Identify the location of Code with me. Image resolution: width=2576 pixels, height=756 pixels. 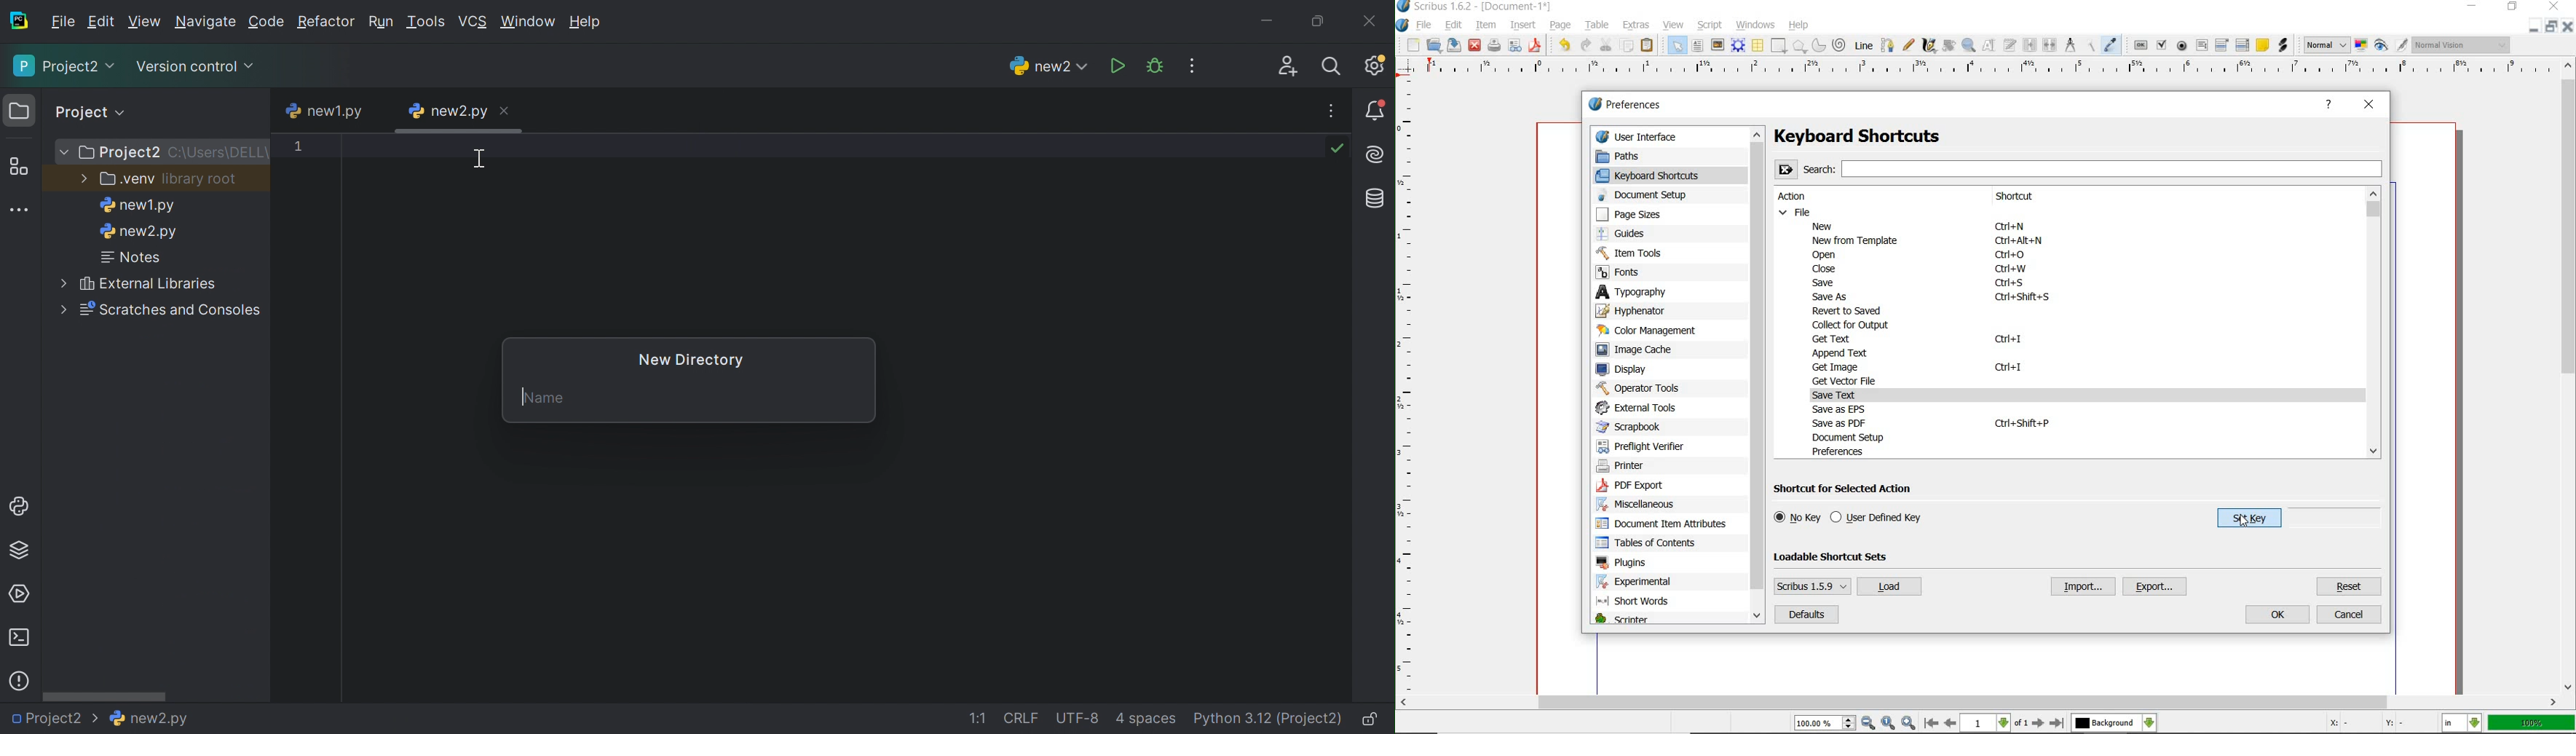
(1288, 66).